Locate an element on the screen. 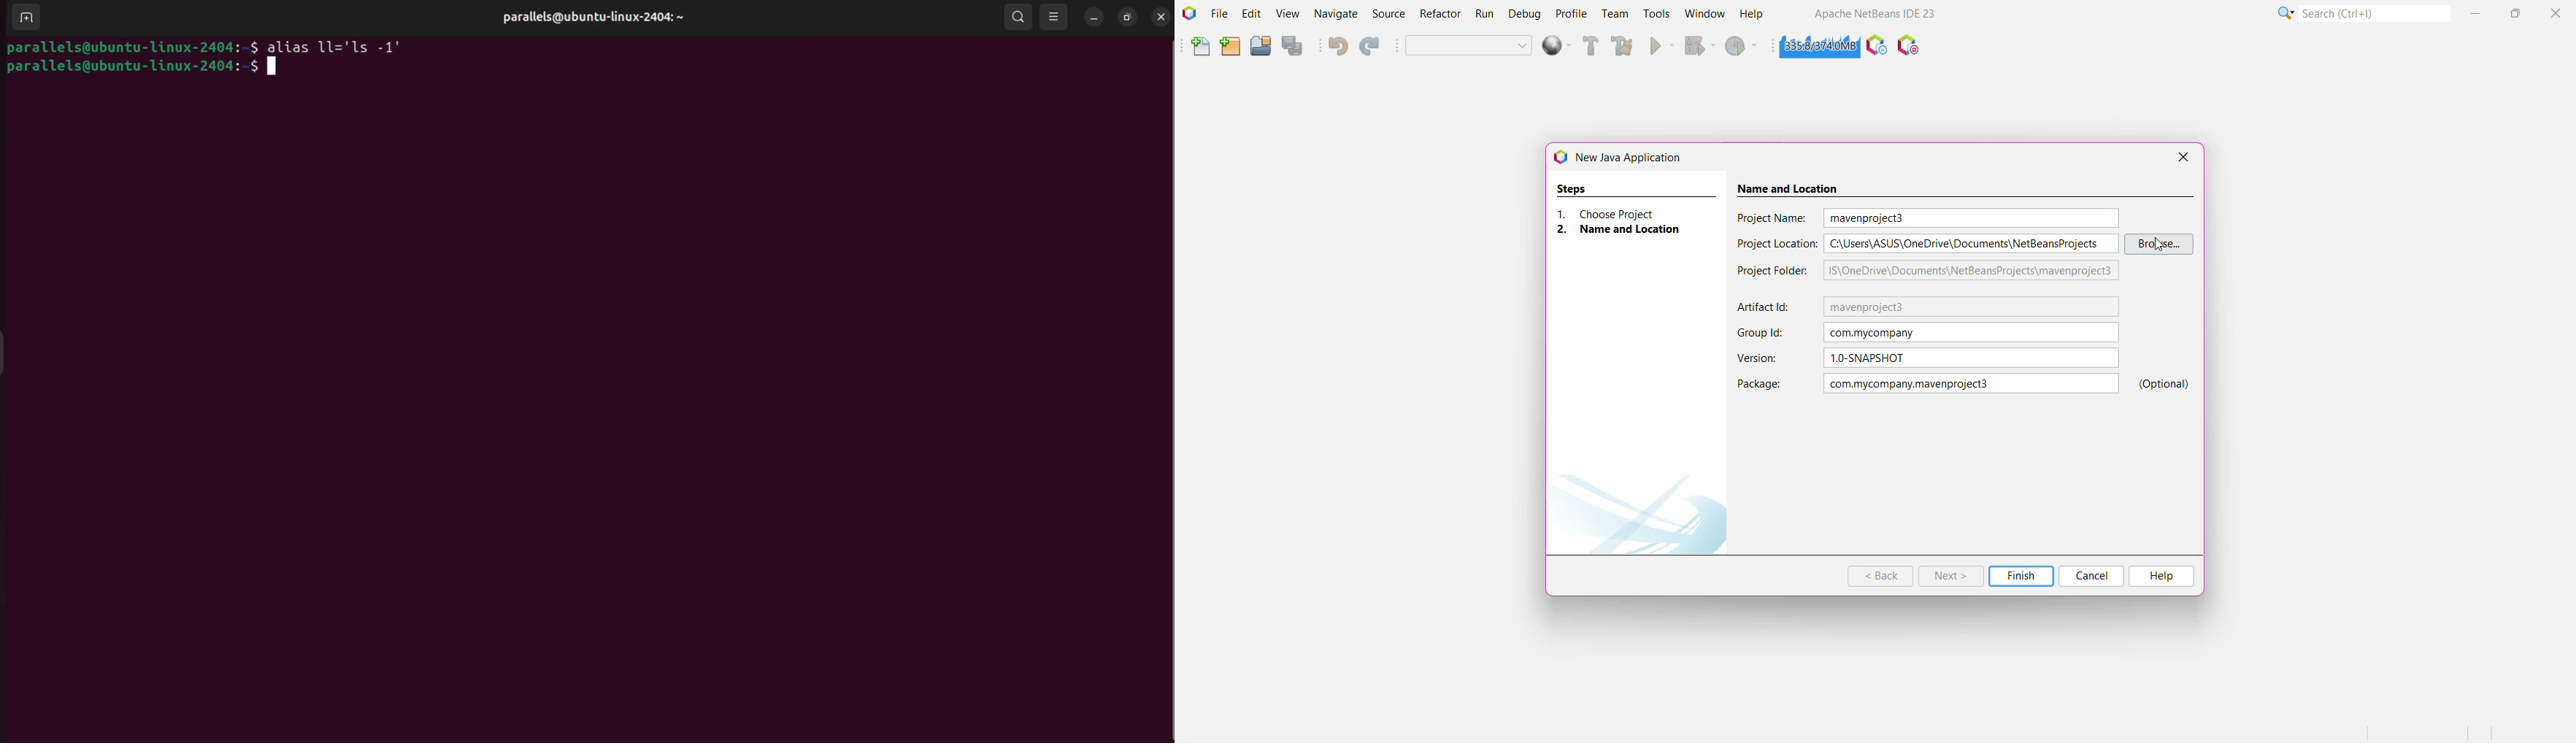 This screenshot has height=756, width=2576. Profile Project is located at coordinates (1743, 46).